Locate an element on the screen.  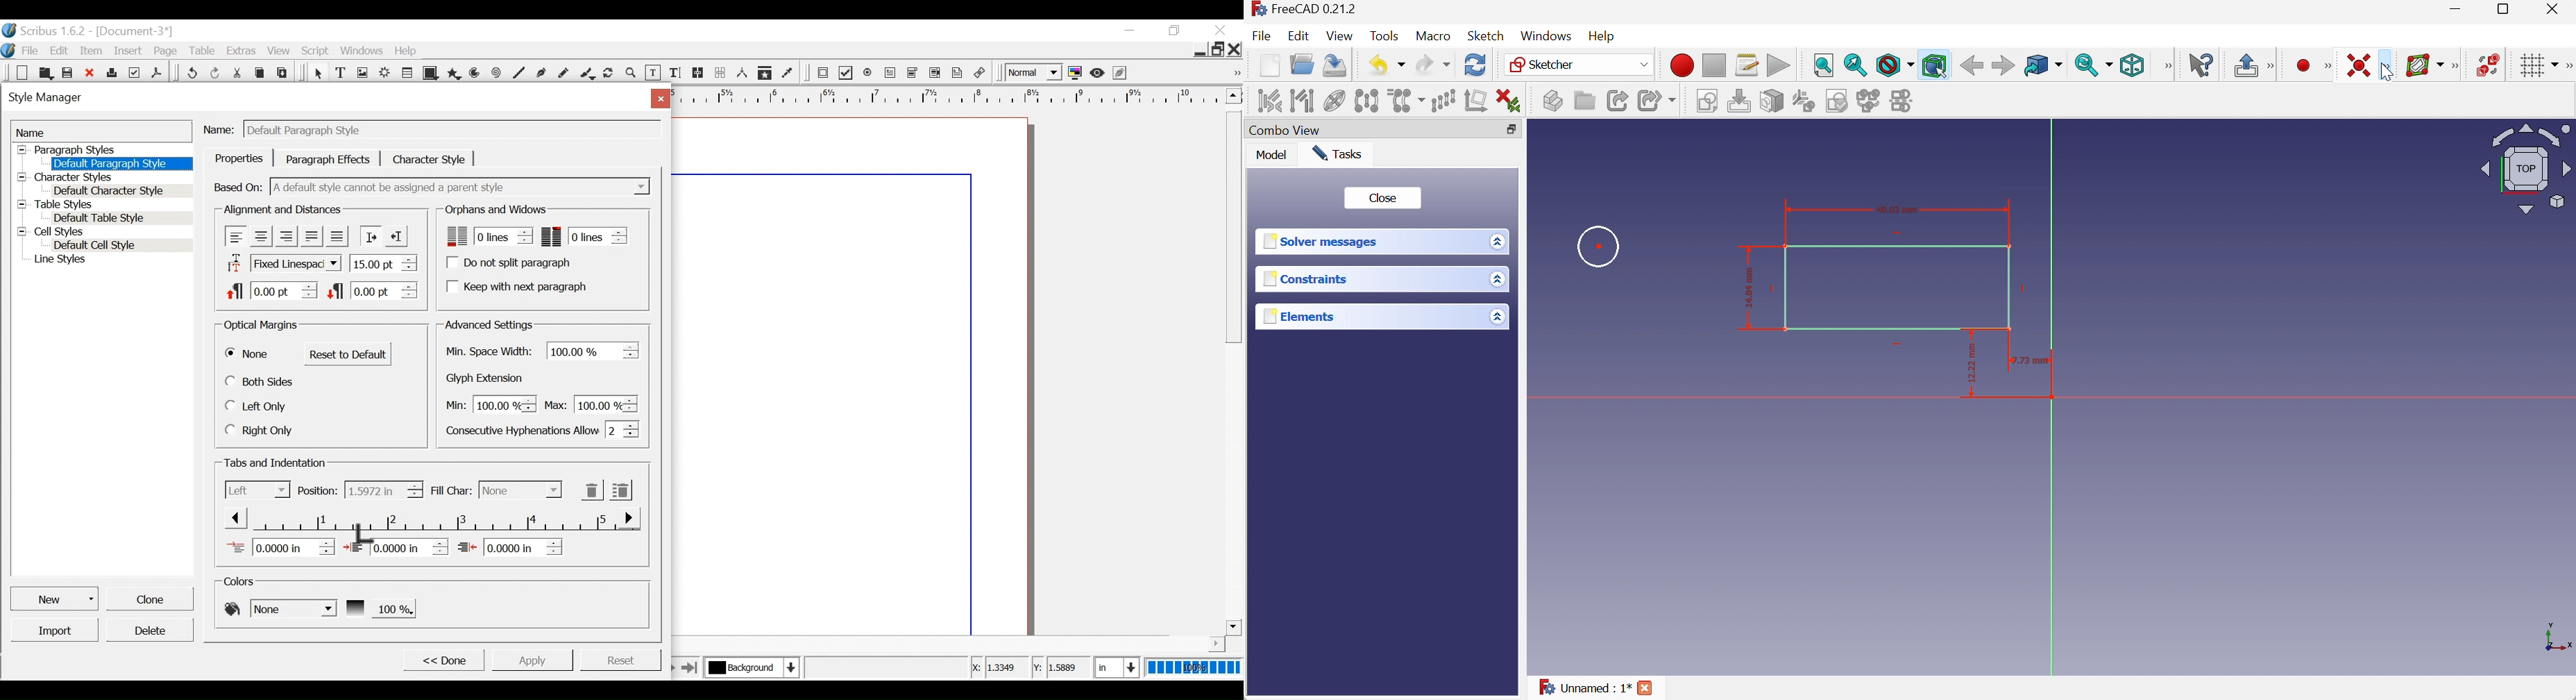
Cell Styles is located at coordinates (103, 233).